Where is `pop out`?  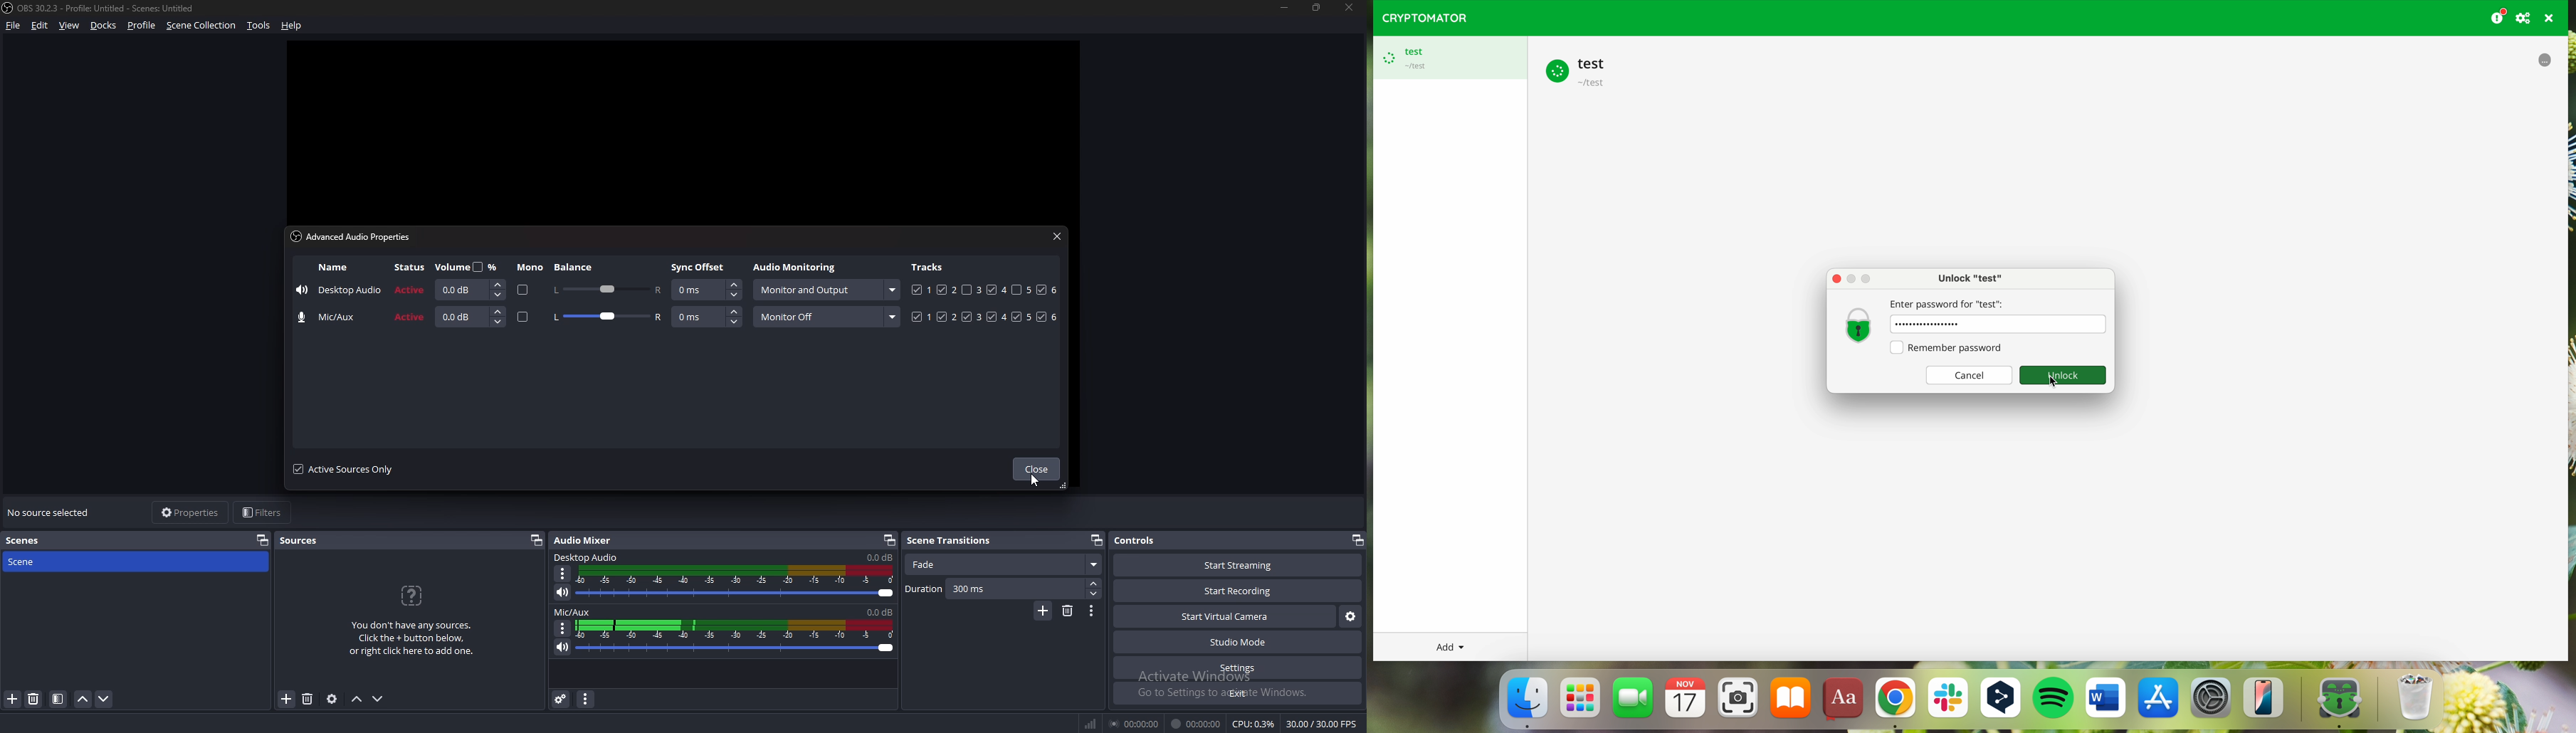
pop out is located at coordinates (1095, 540).